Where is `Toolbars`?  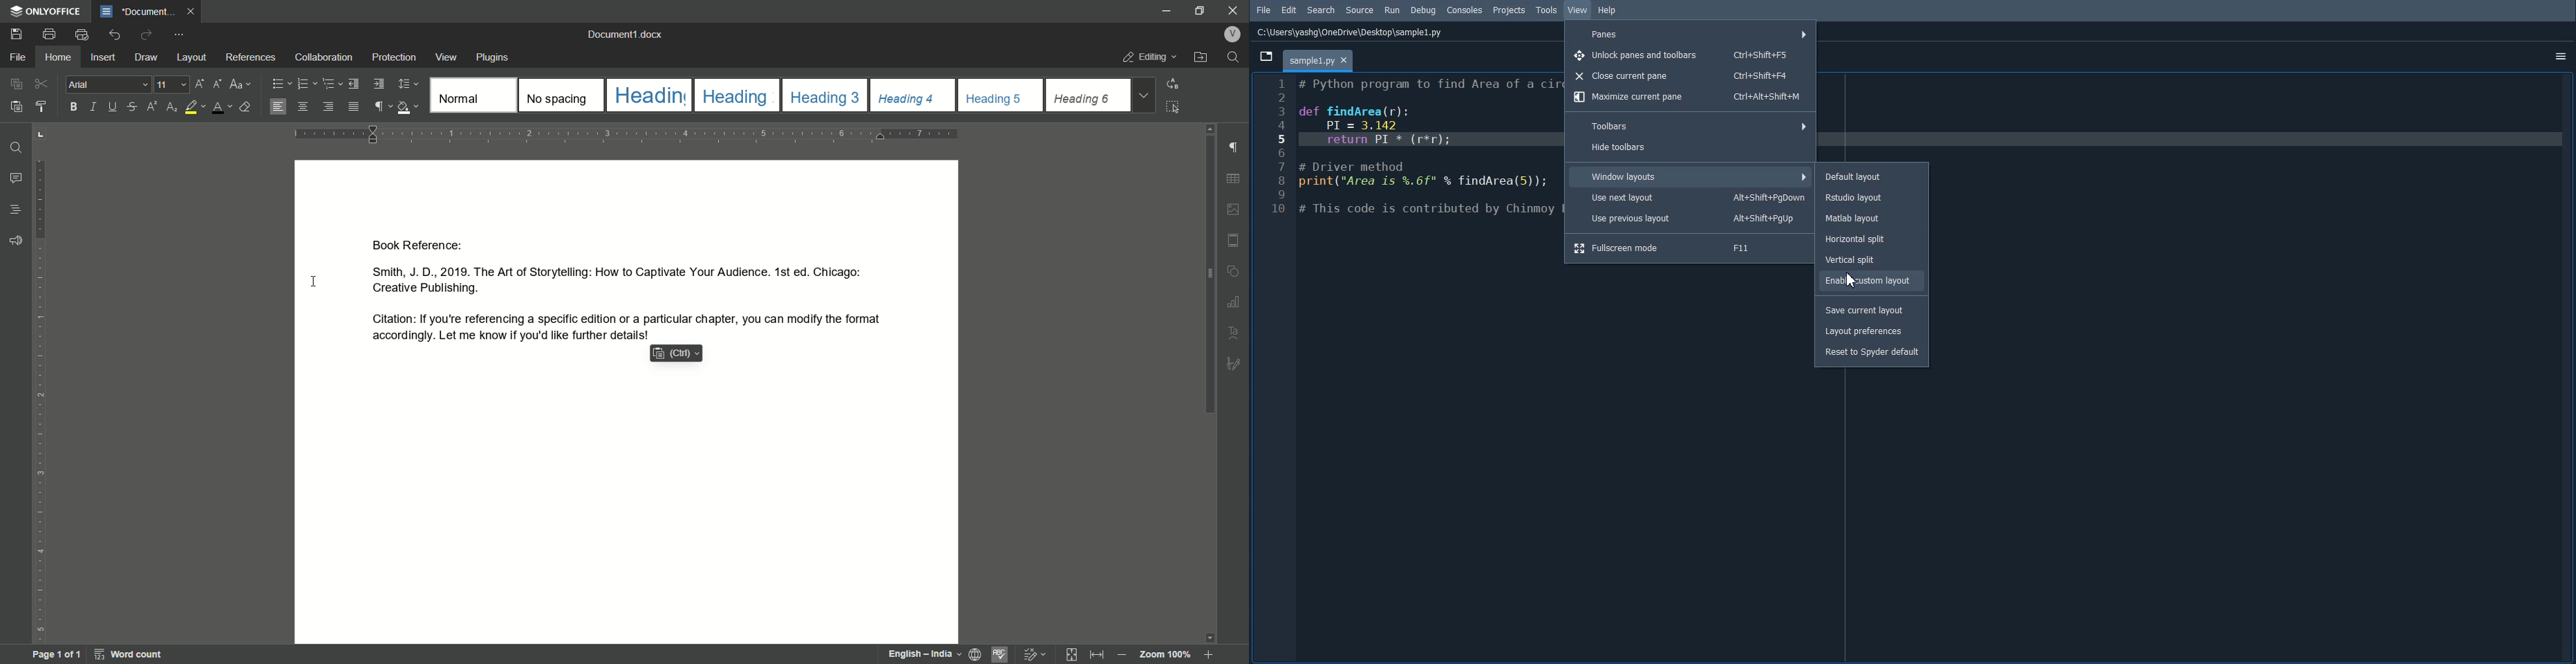
Toolbars is located at coordinates (1689, 125).